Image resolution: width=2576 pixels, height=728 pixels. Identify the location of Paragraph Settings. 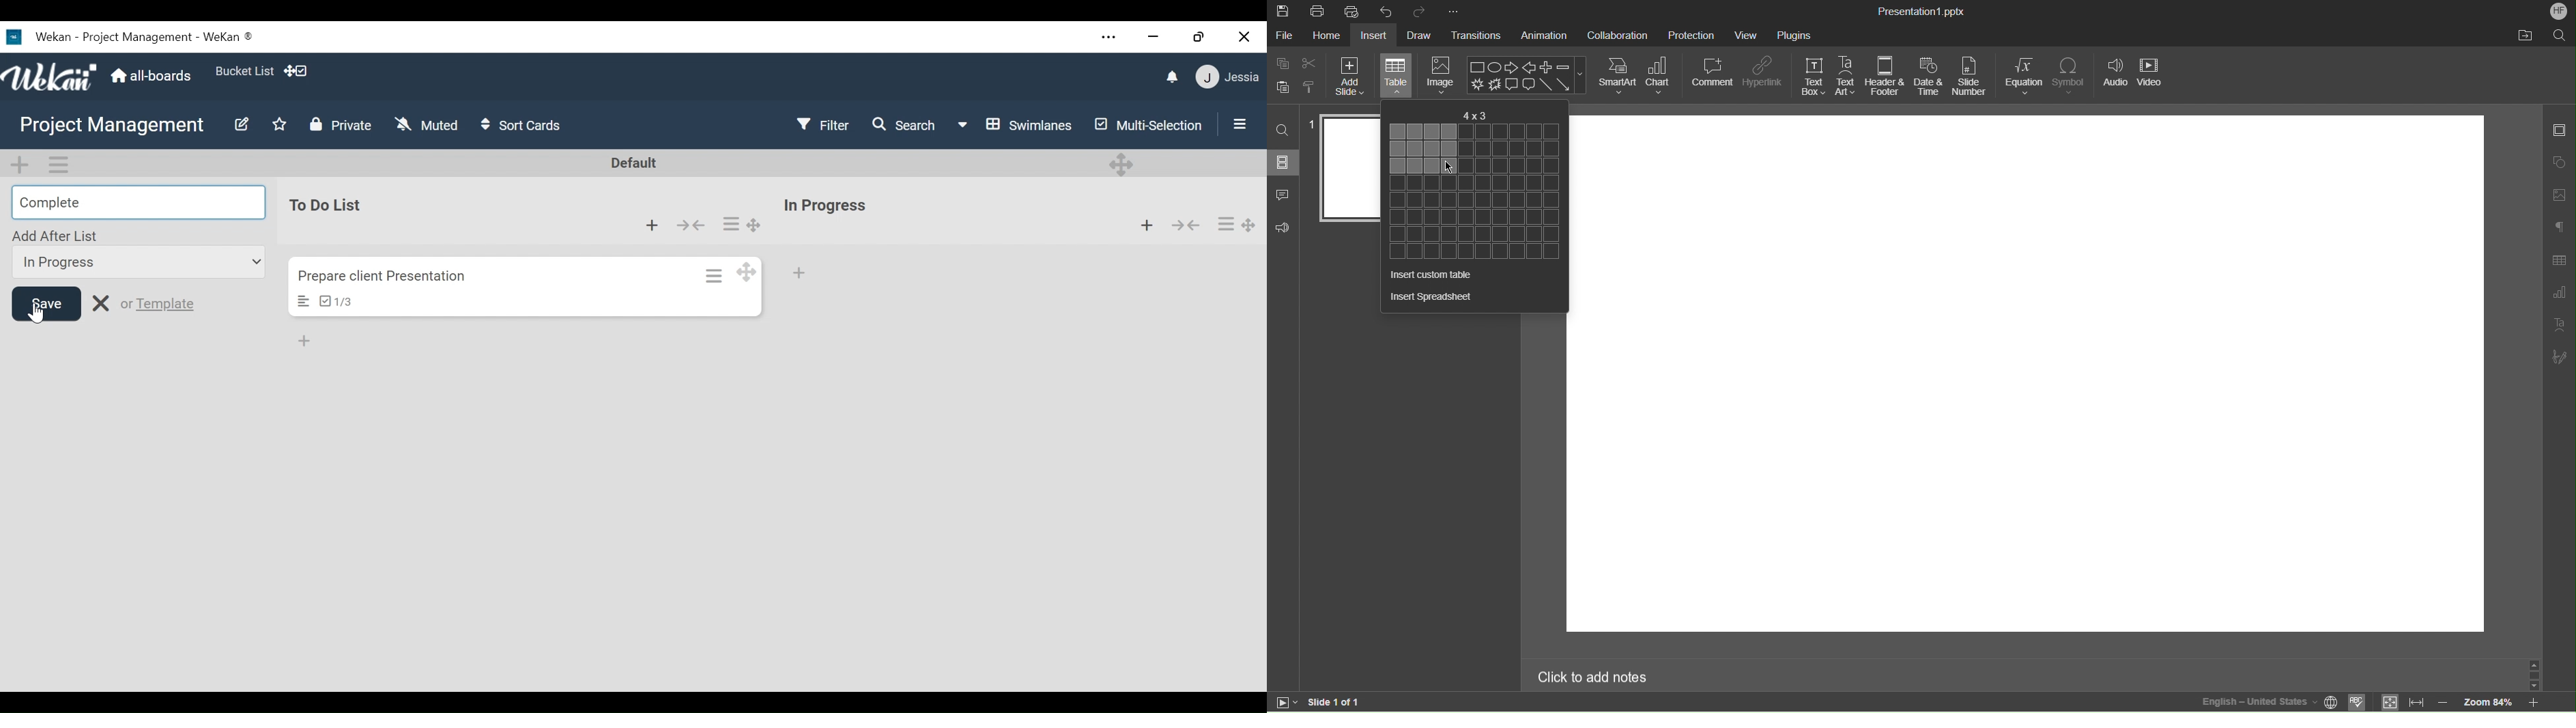
(2560, 228).